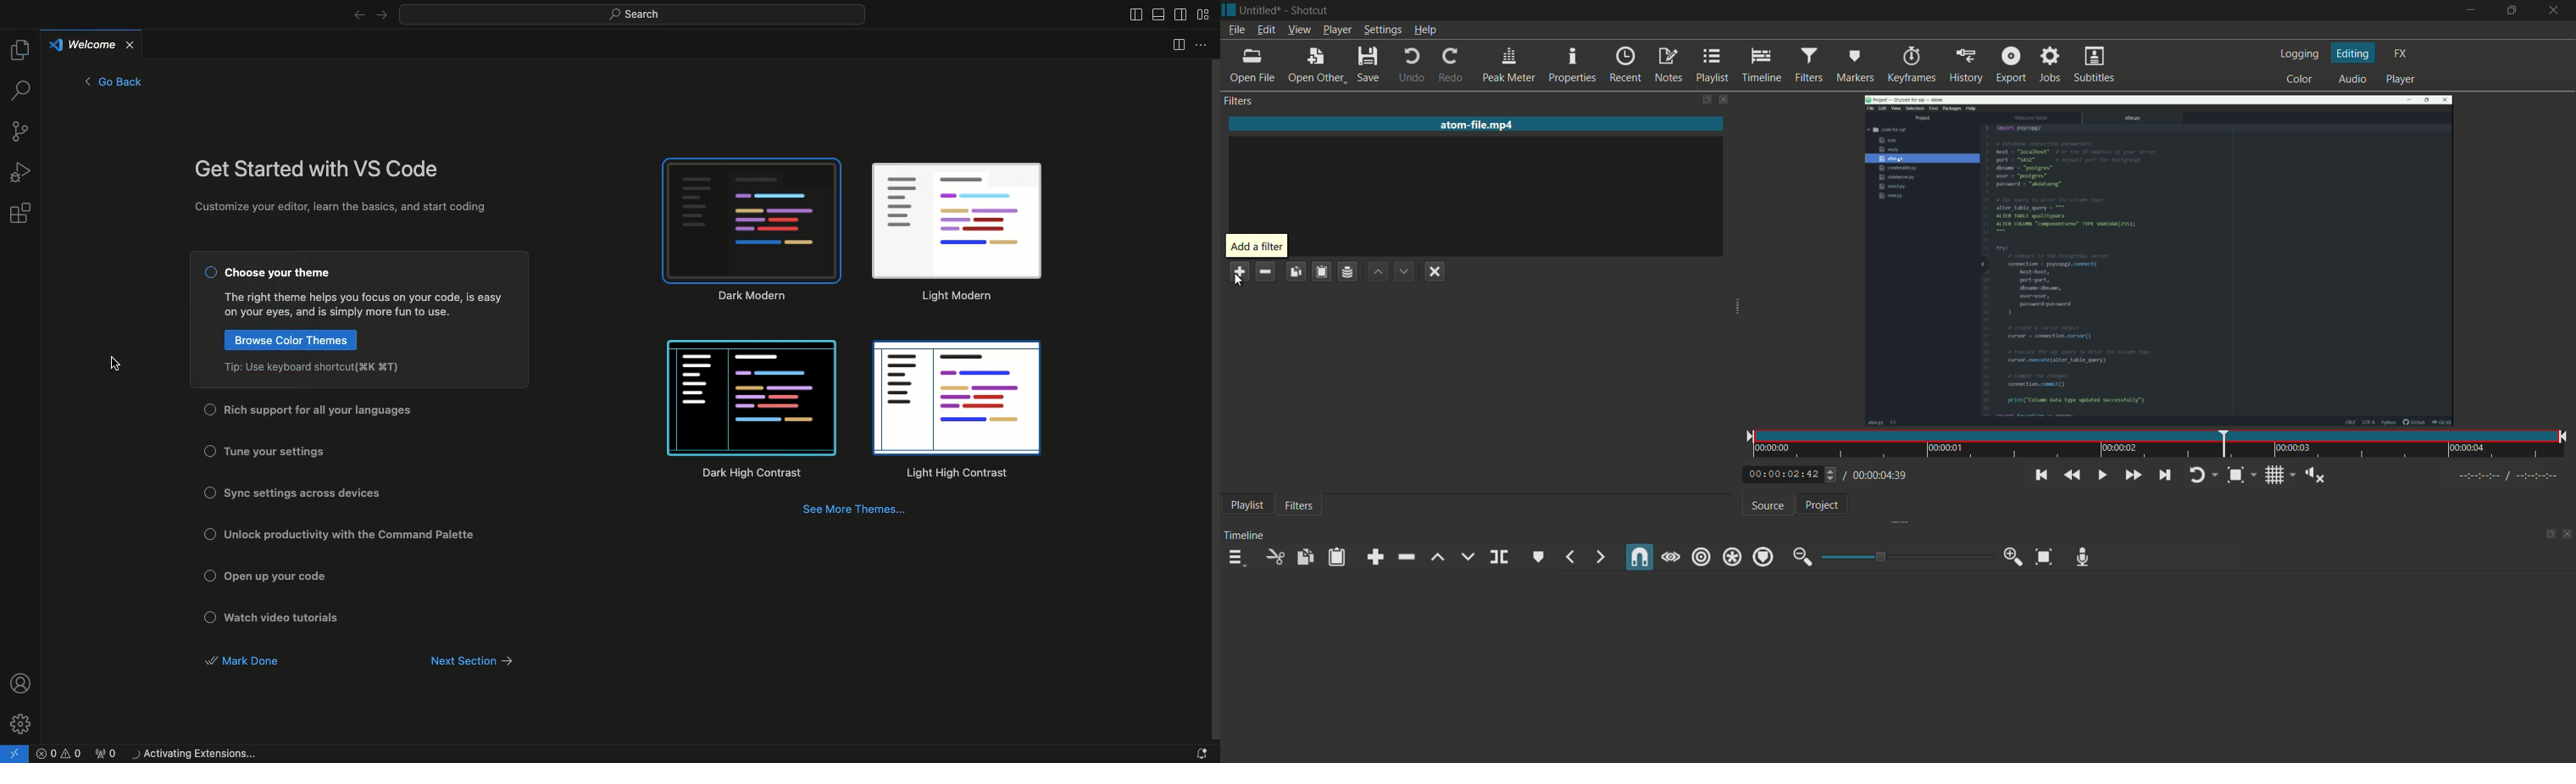  I want to click on Explorer, so click(19, 48).